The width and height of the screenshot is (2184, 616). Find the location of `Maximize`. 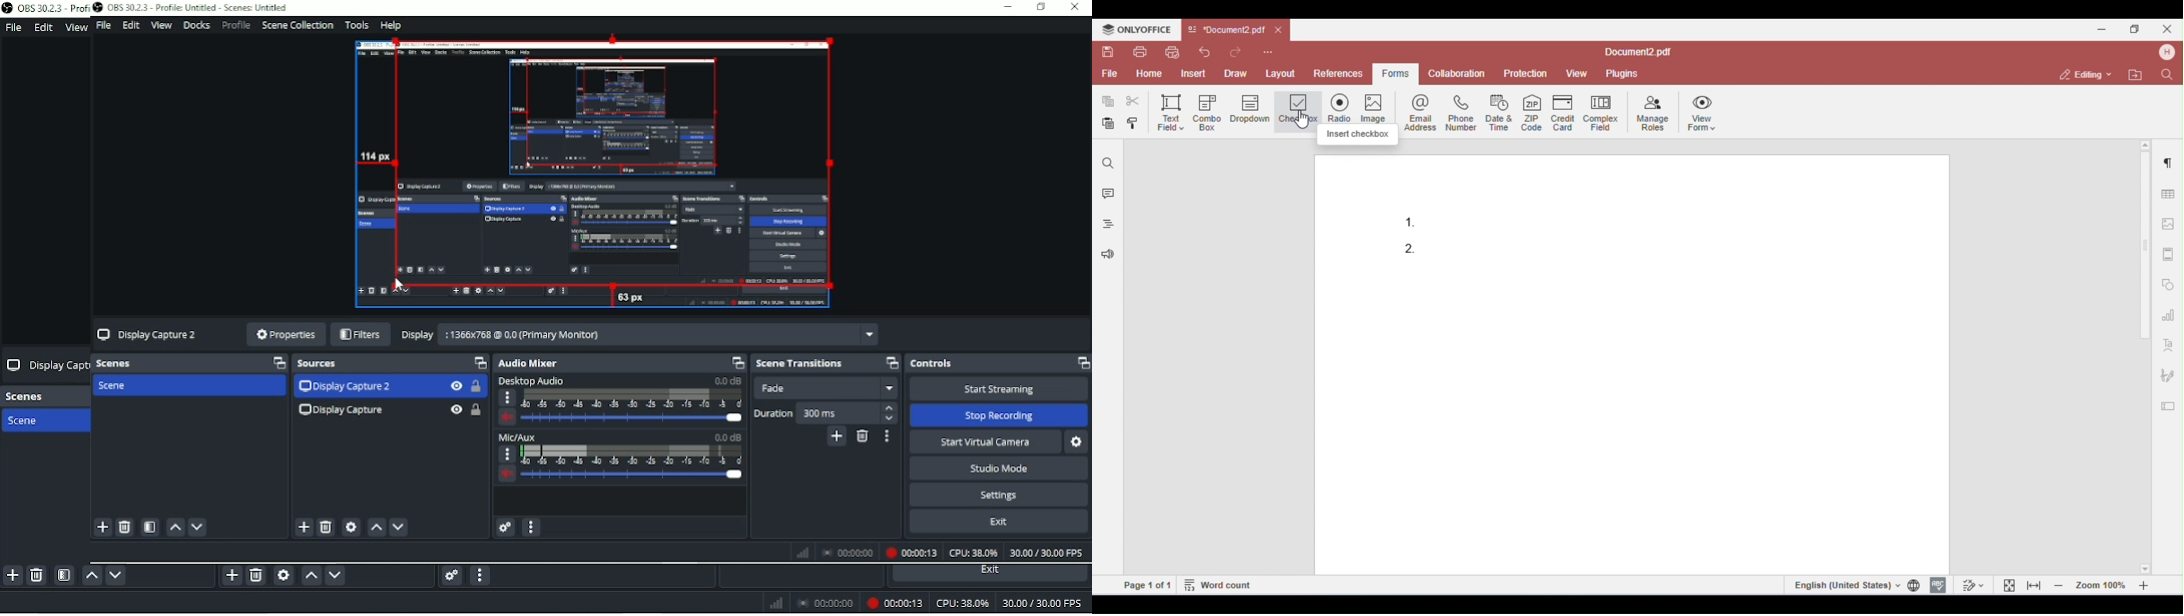

Maximize is located at coordinates (278, 363).